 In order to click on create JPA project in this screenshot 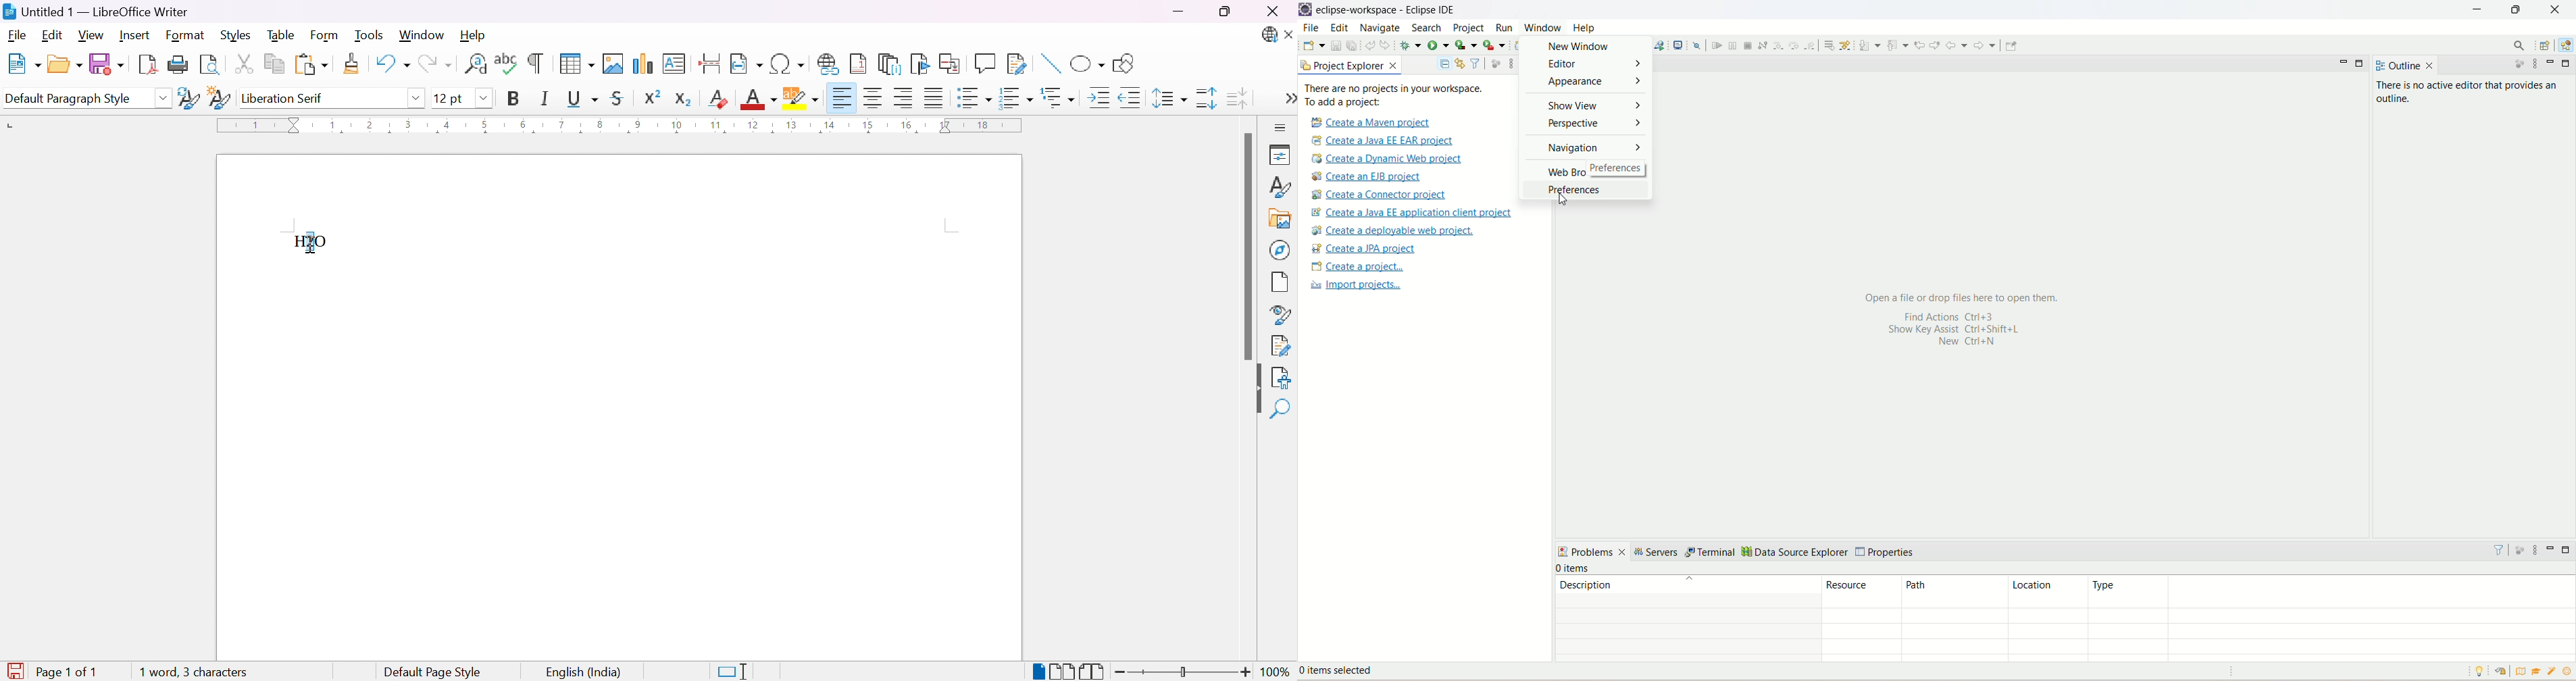, I will do `click(1364, 249)`.